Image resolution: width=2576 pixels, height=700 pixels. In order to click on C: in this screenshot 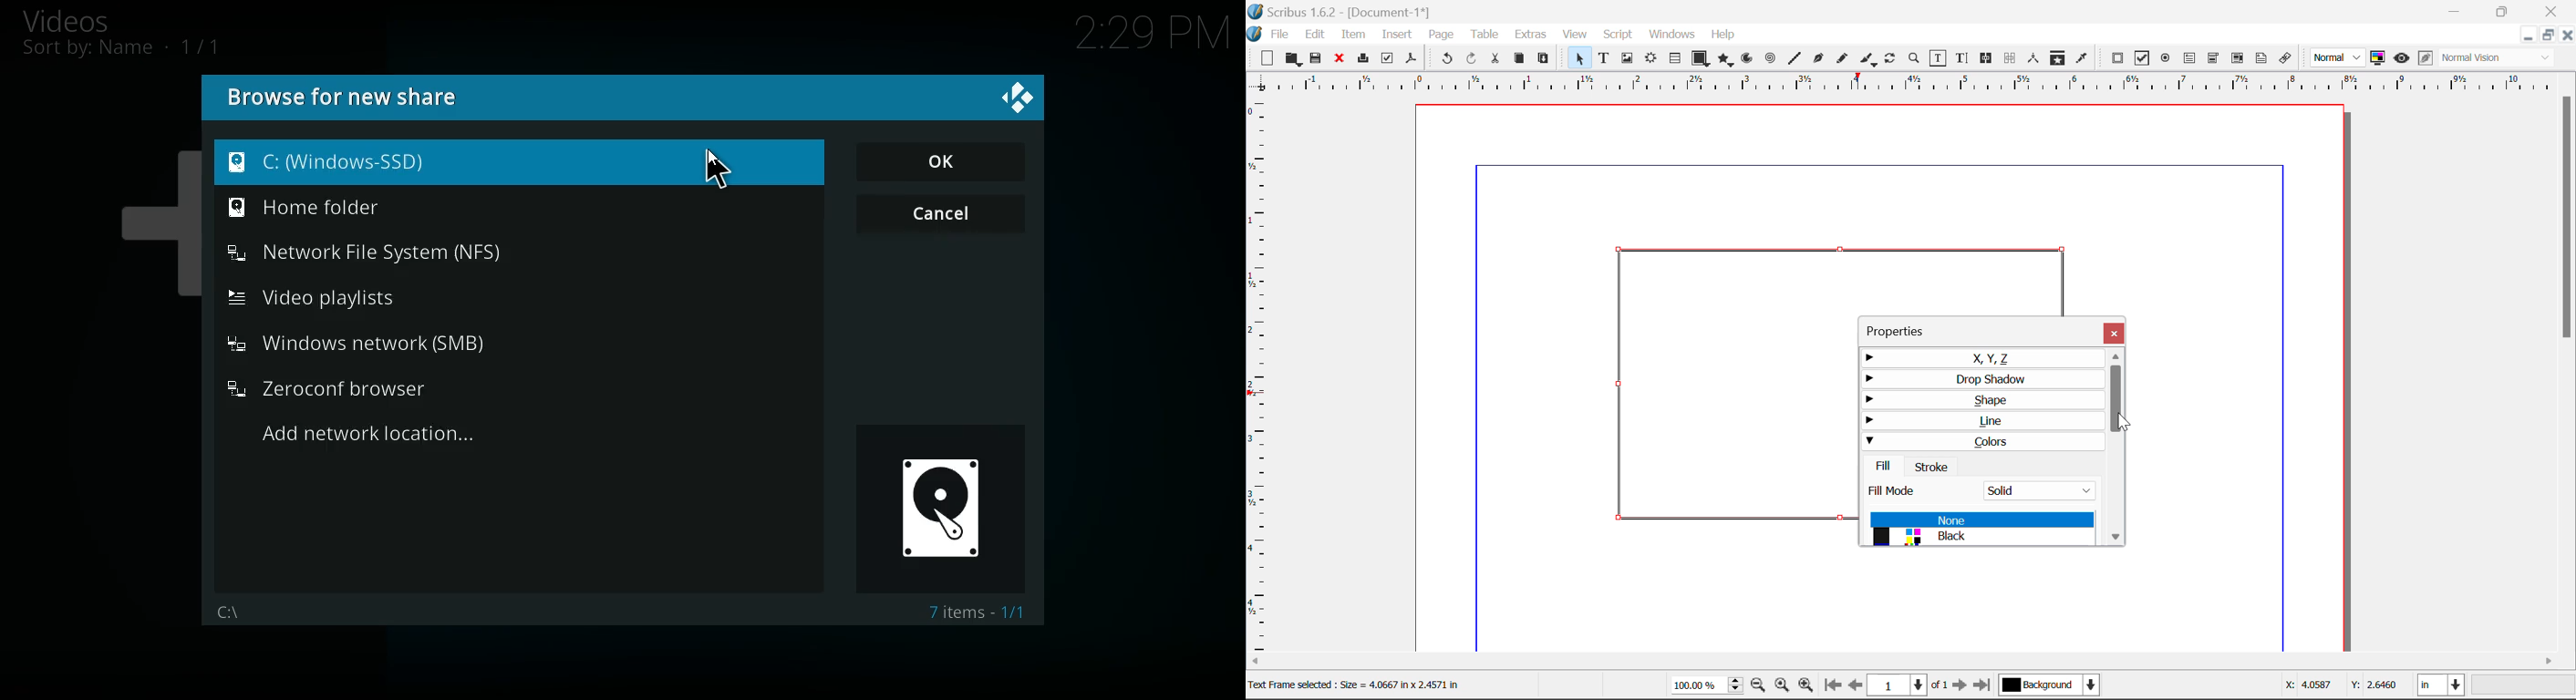, I will do `click(519, 162)`.